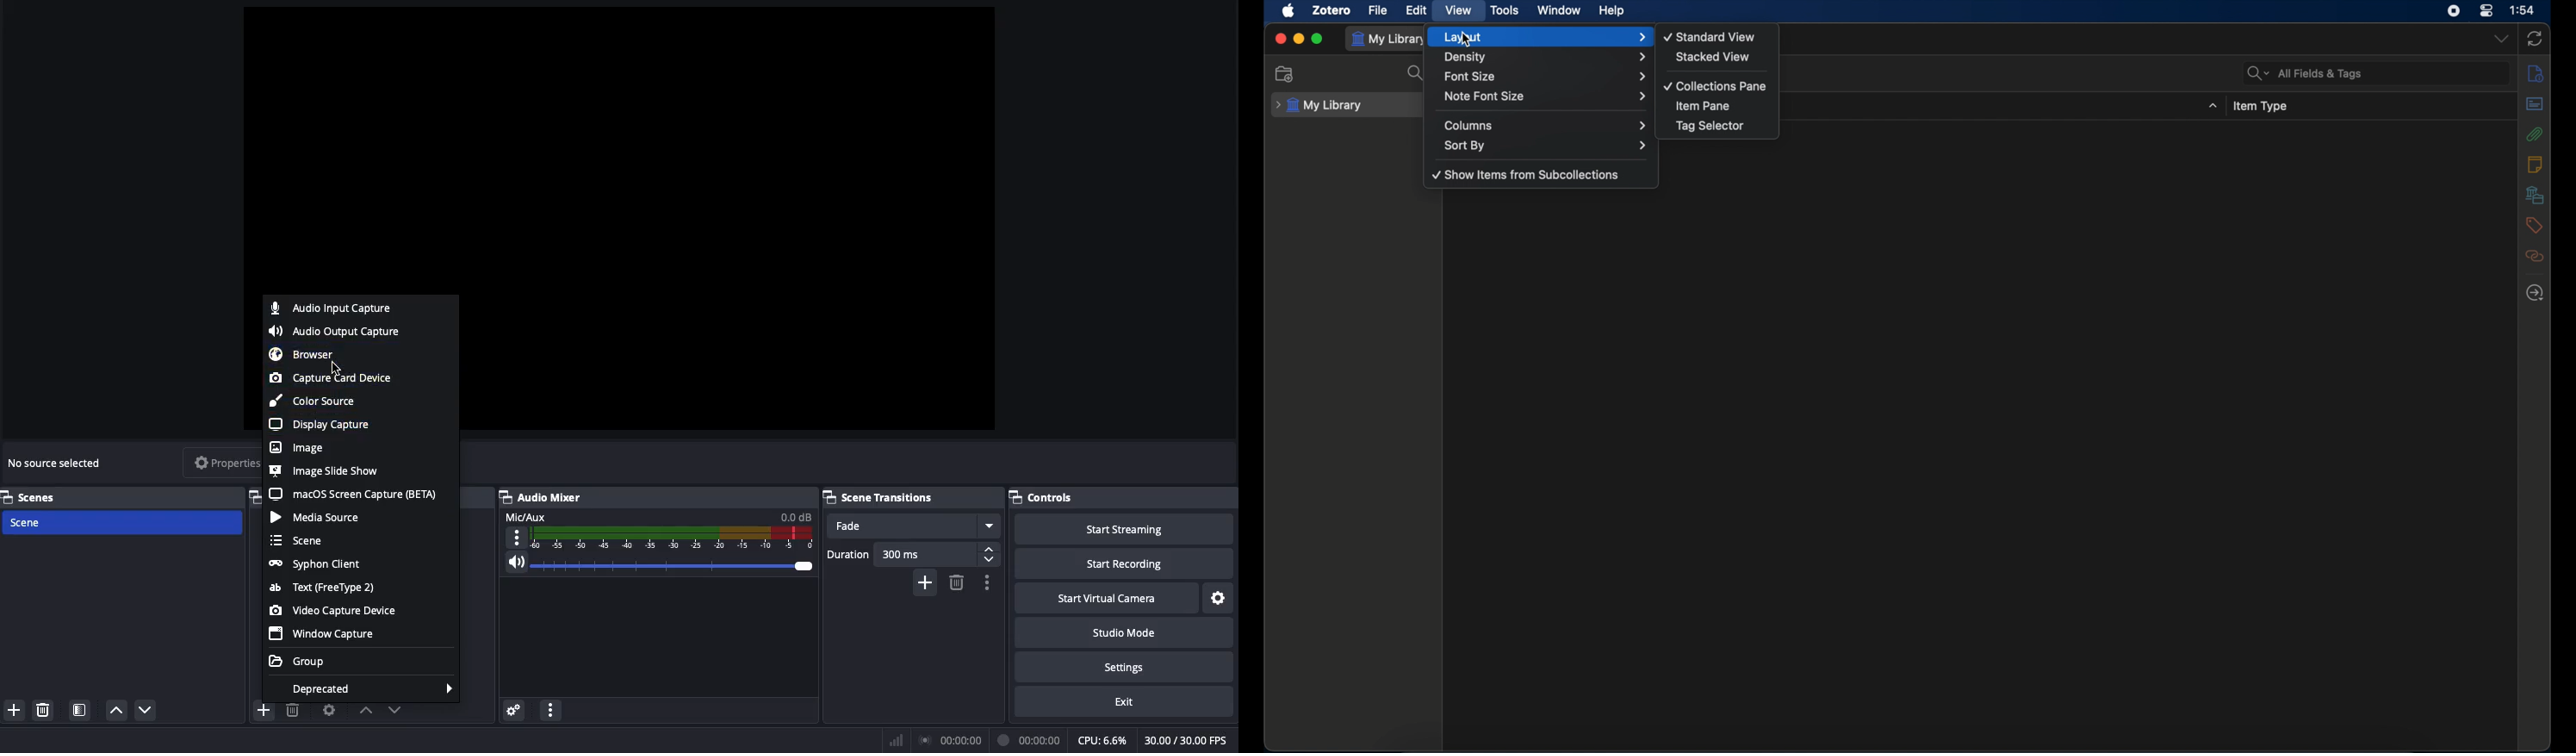 The width and height of the screenshot is (2576, 756). Describe the element at coordinates (893, 741) in the screenshot. I see `Bars` at that location.